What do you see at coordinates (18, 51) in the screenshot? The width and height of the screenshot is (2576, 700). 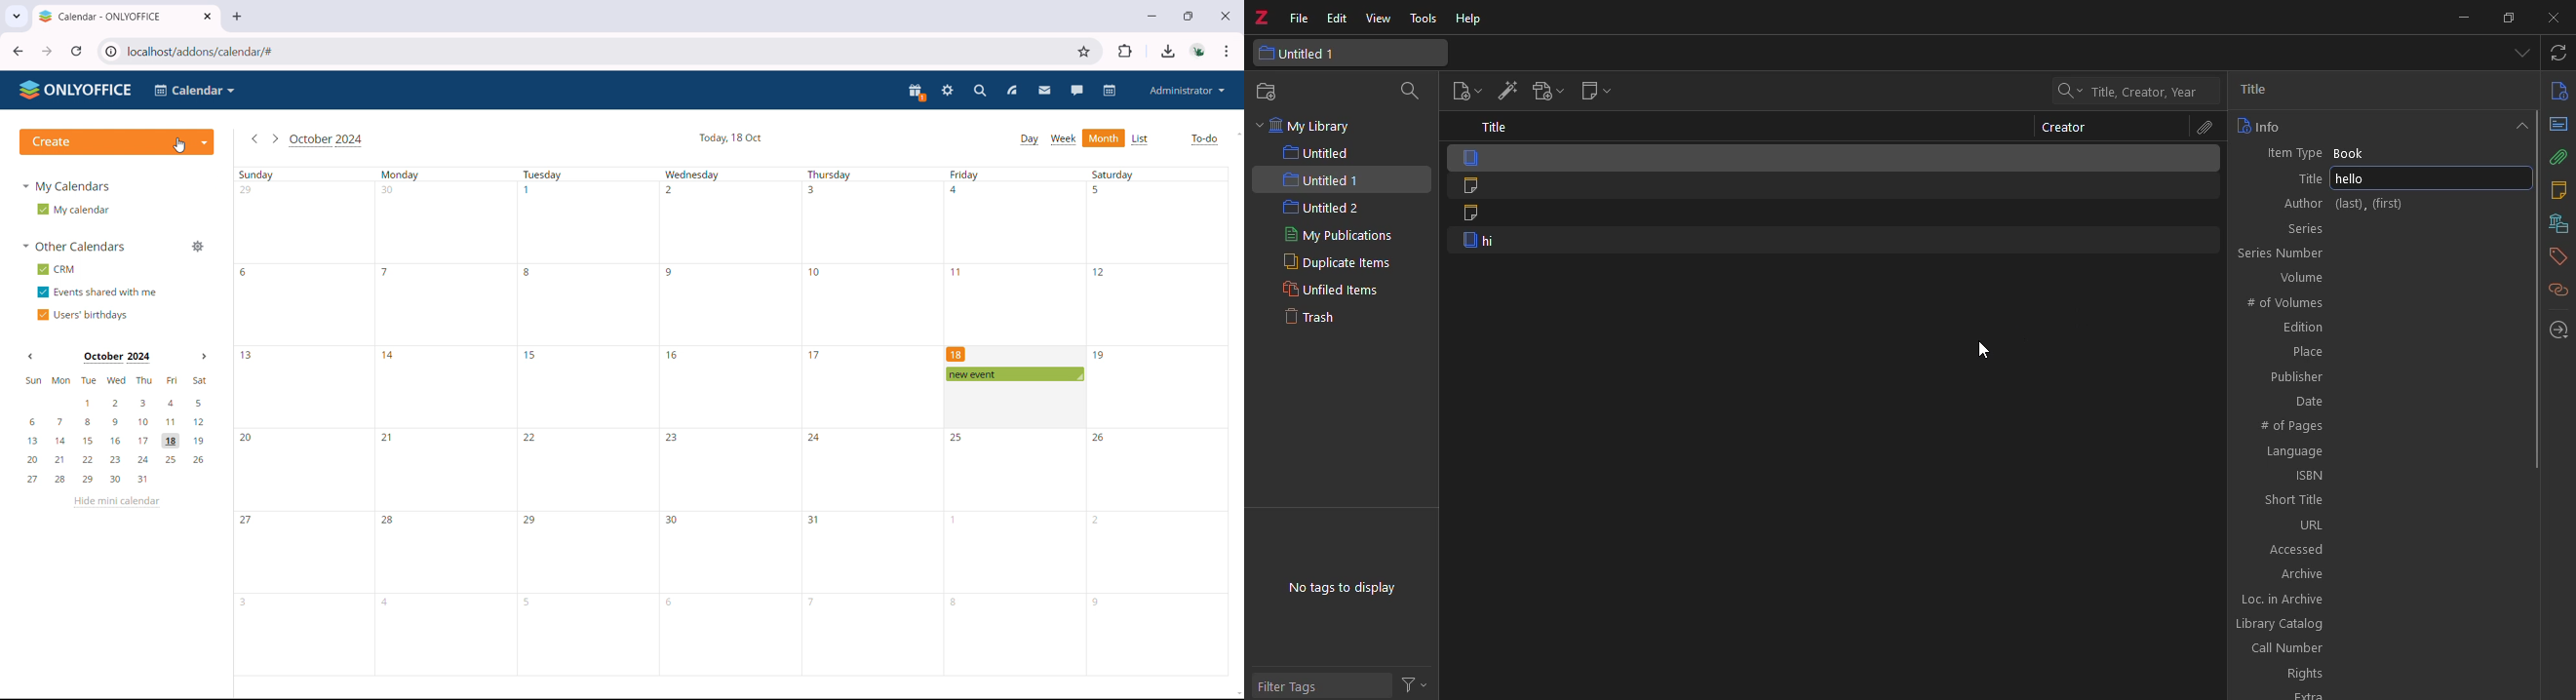 I see `click to go back, hold to see history` at bounding box center [18, 51].